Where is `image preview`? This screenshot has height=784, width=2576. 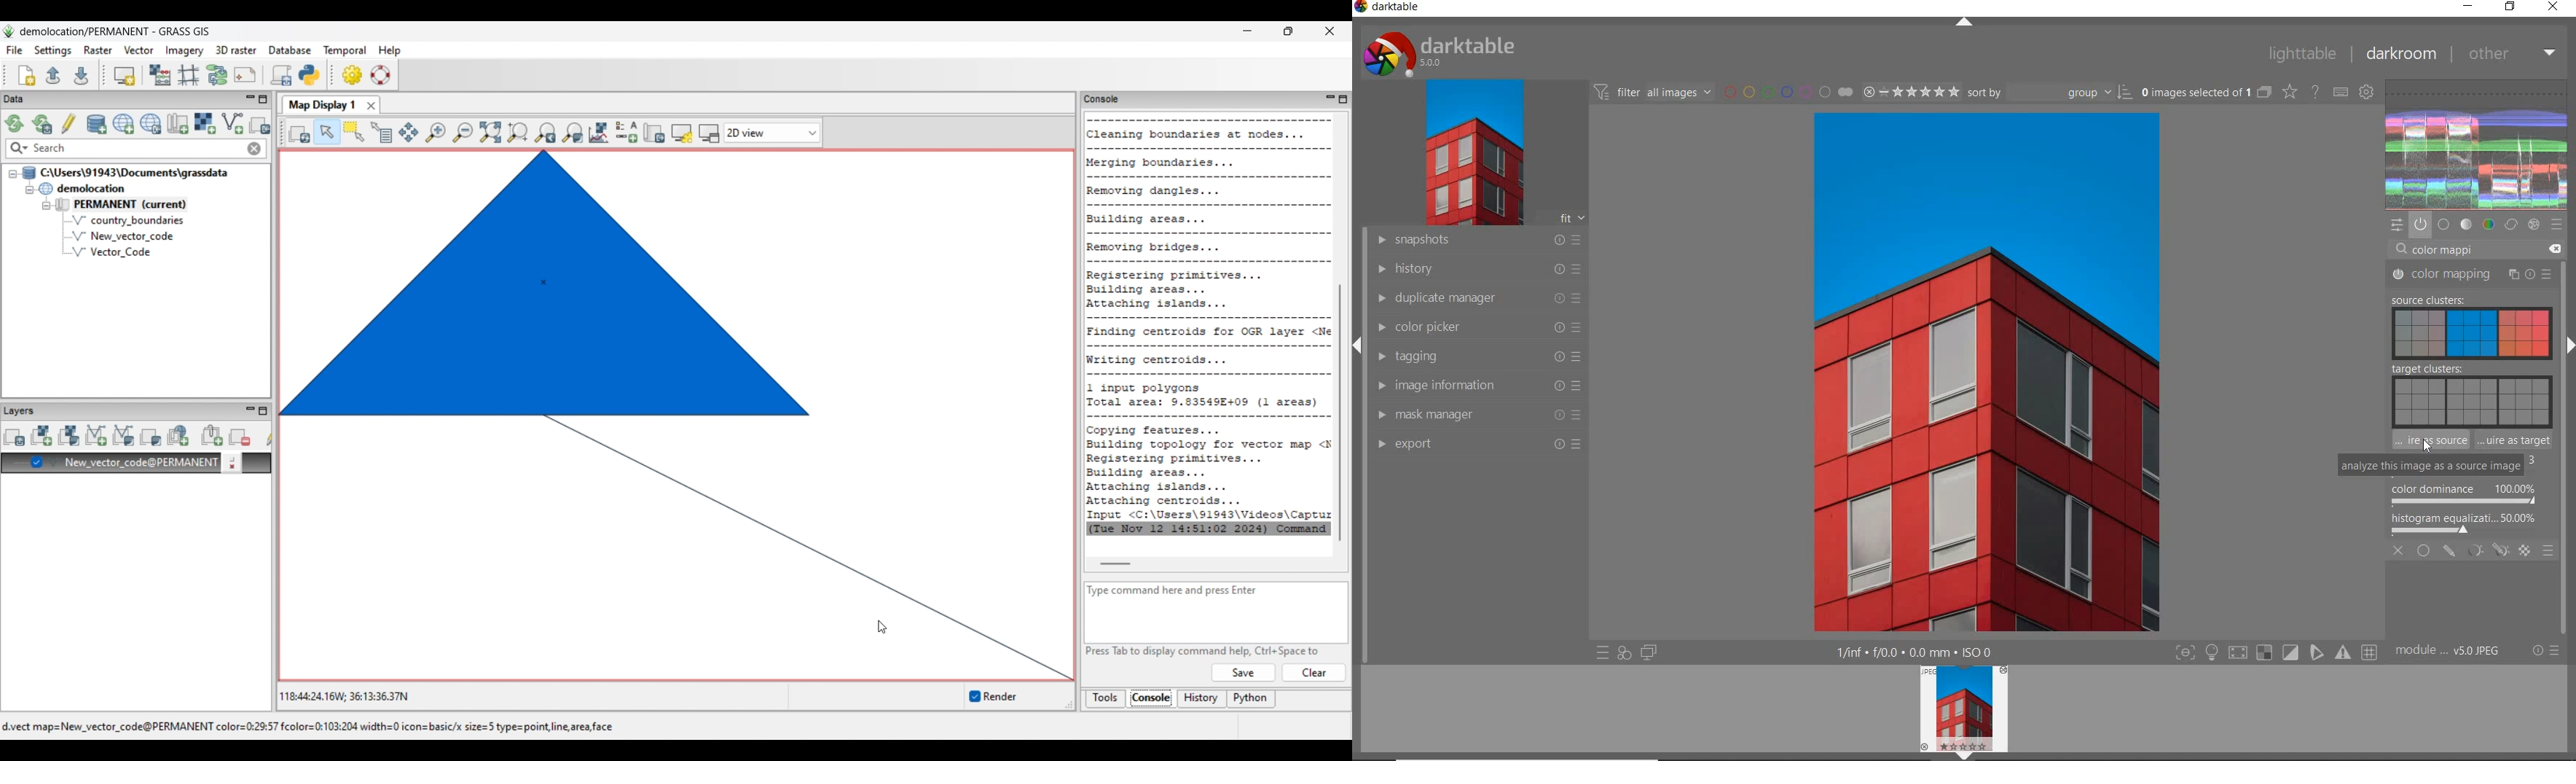
image preview is located at coordinates (1963, 713).